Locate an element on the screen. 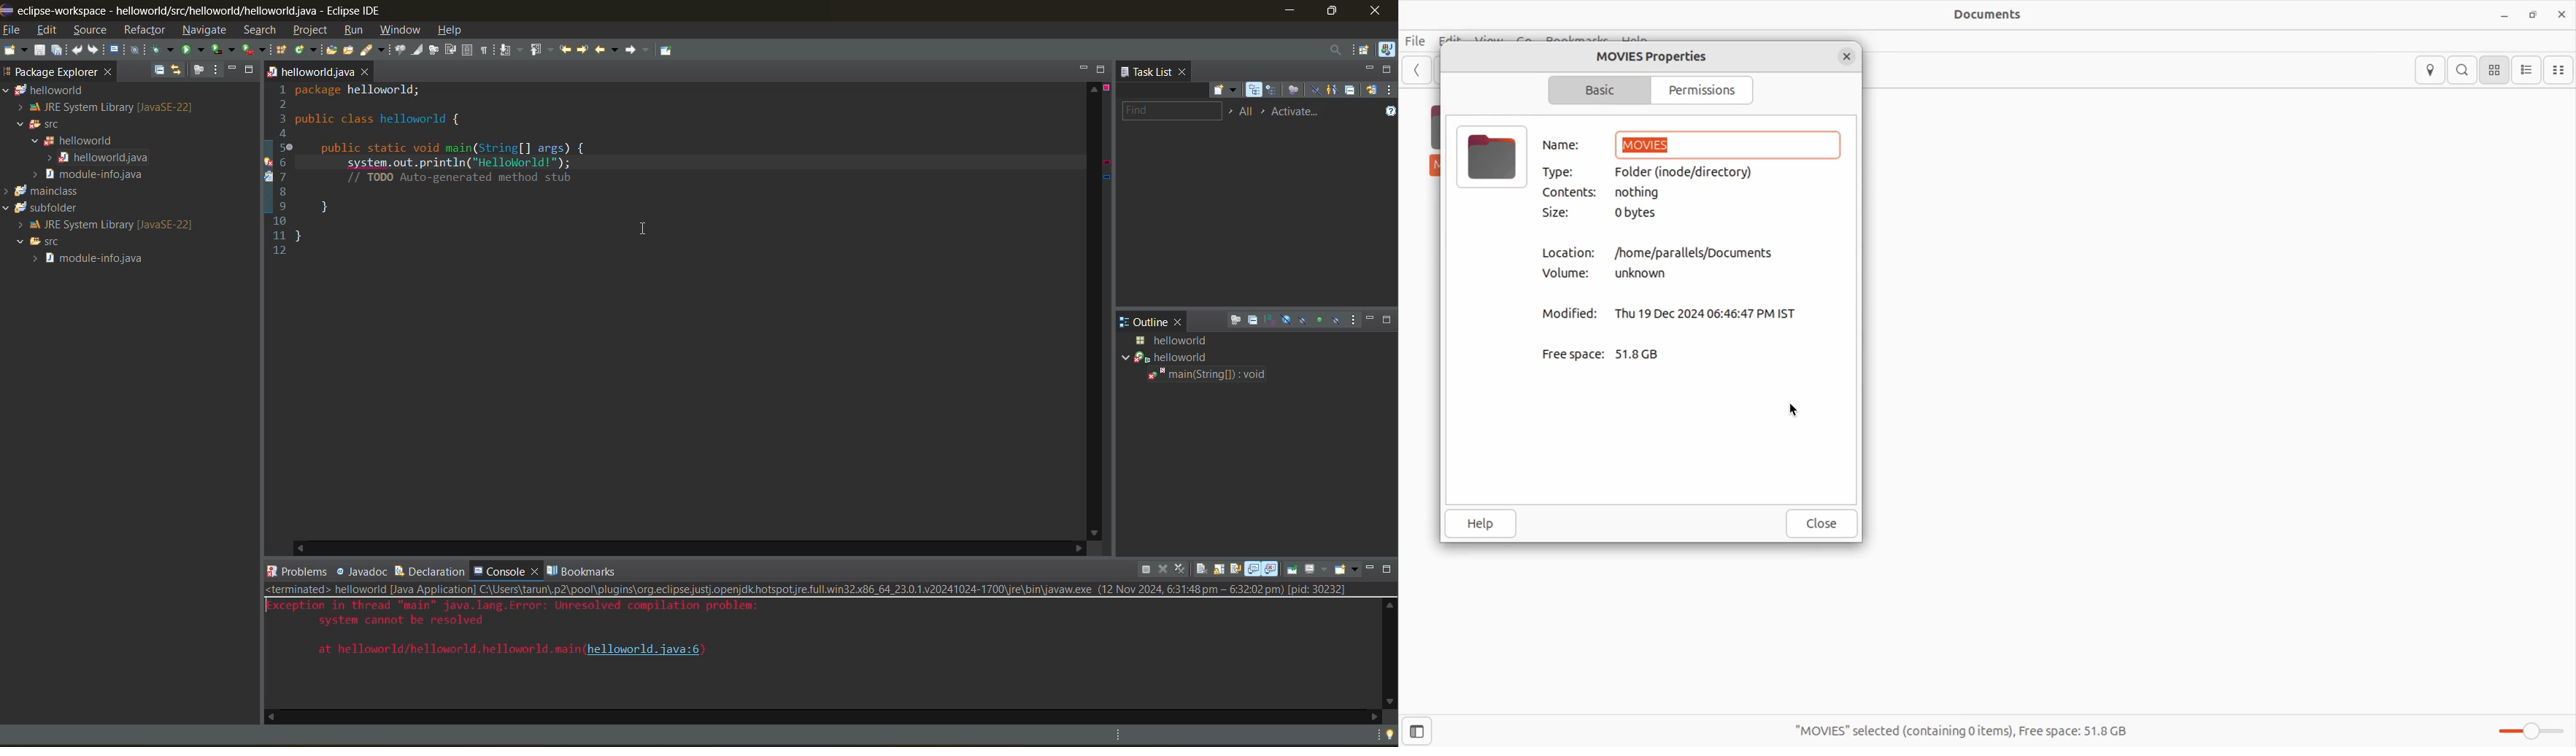  documents is located at coordinates (1989, 14).